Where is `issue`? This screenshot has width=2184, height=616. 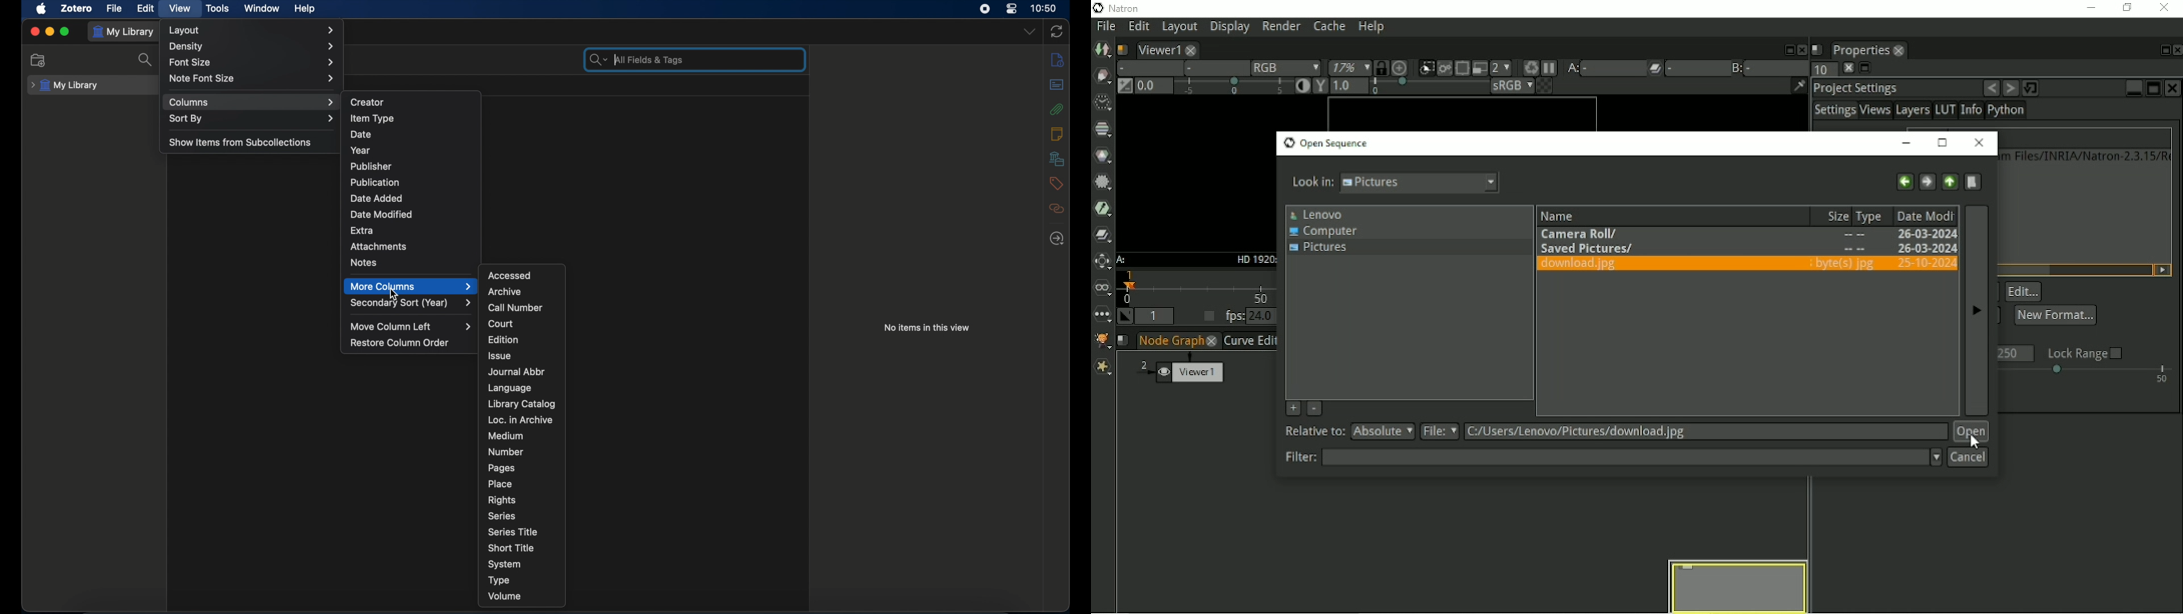 issue is located at coordinates (501, 356).